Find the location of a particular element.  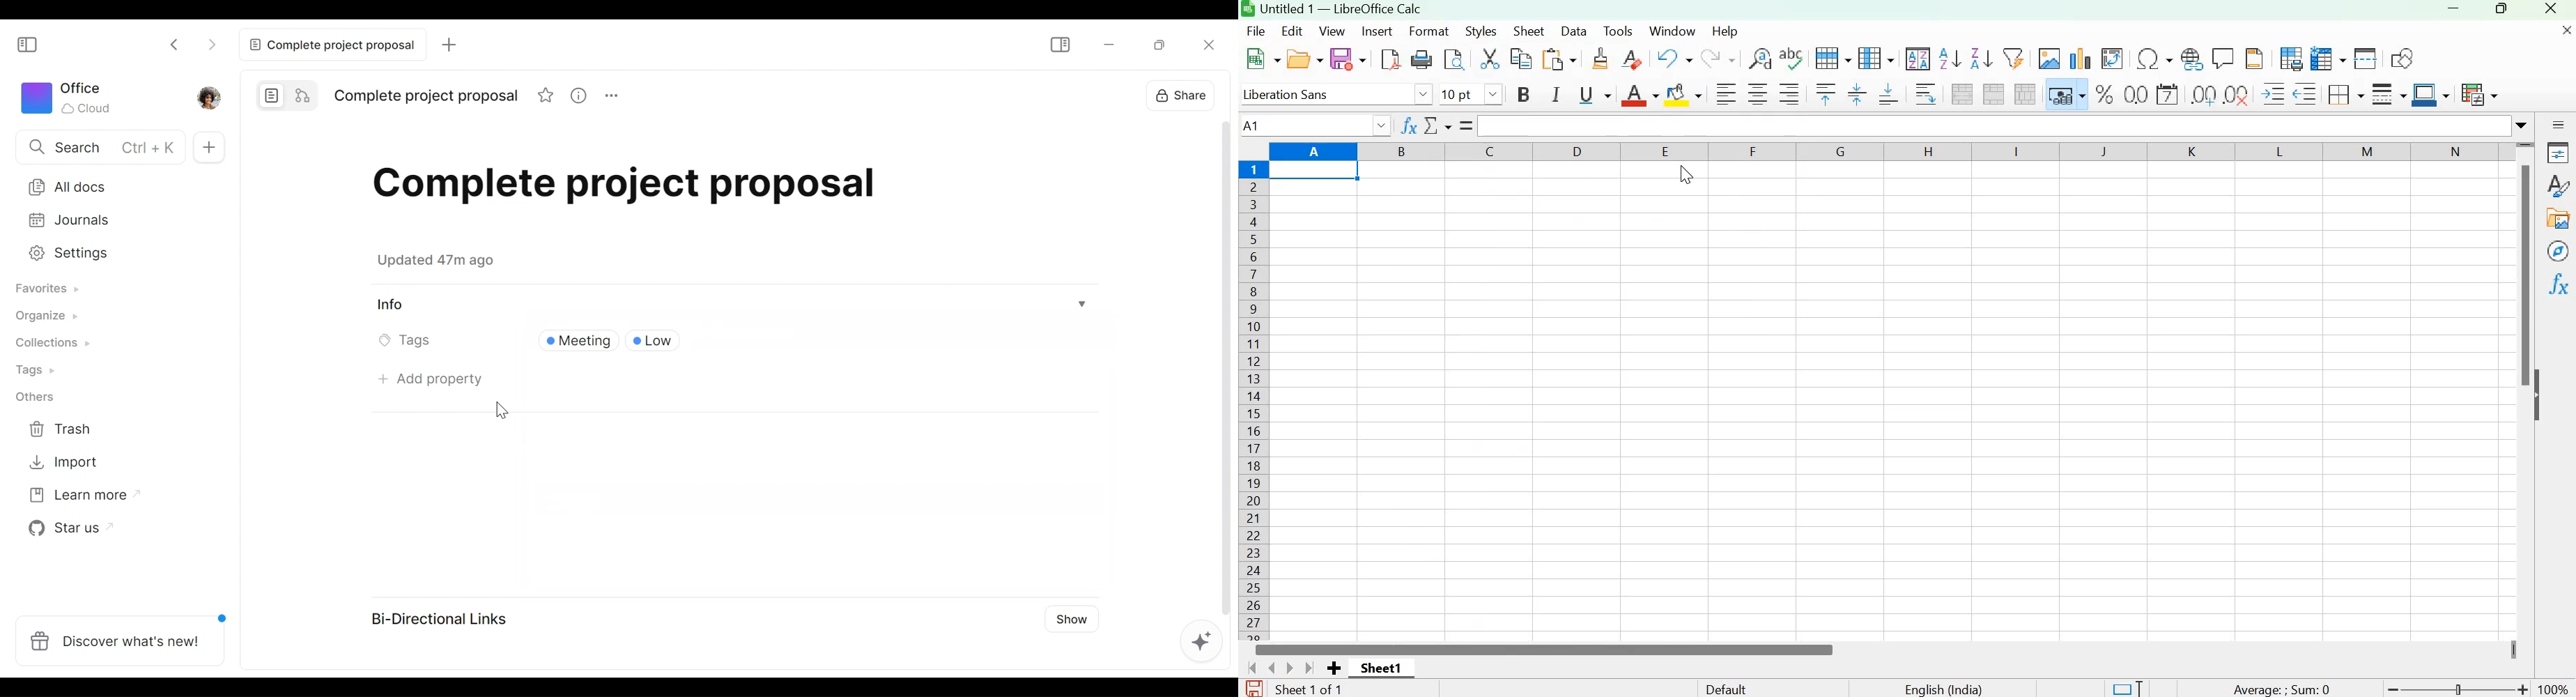

Sheet is located at coordinates (1530, 30).